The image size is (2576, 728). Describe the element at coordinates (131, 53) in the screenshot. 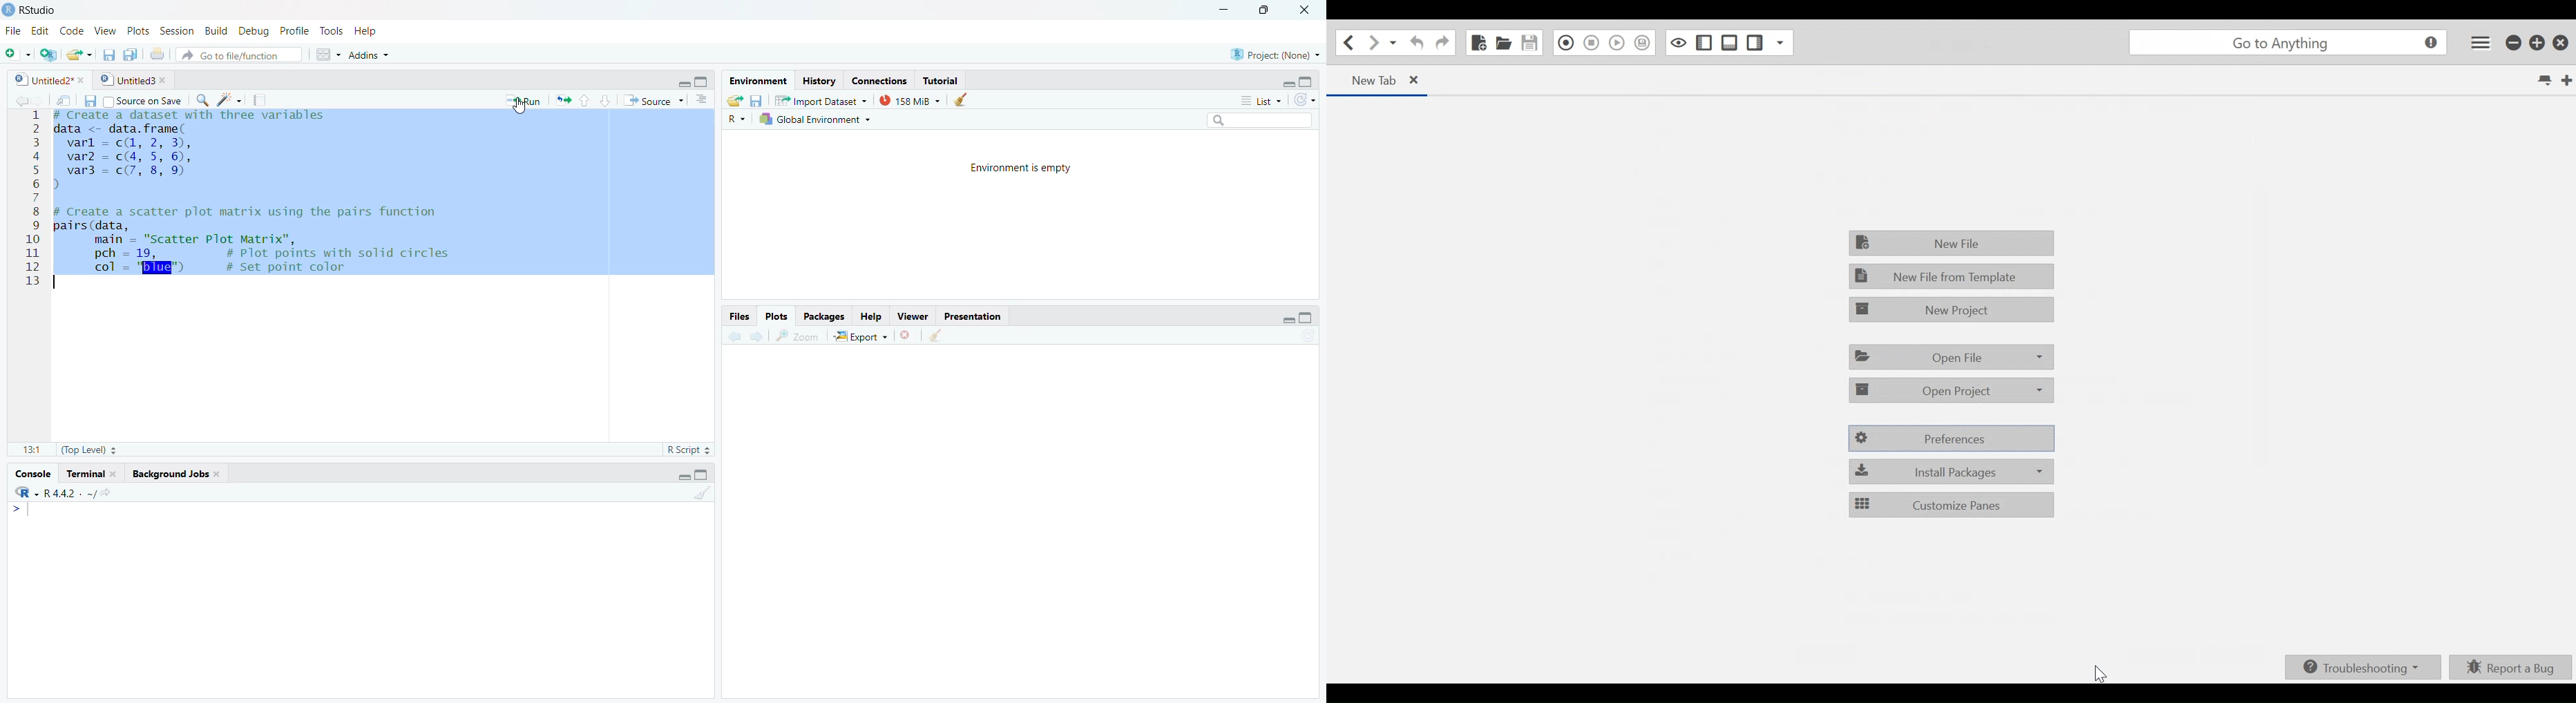

I see `Save all open document` at that location.